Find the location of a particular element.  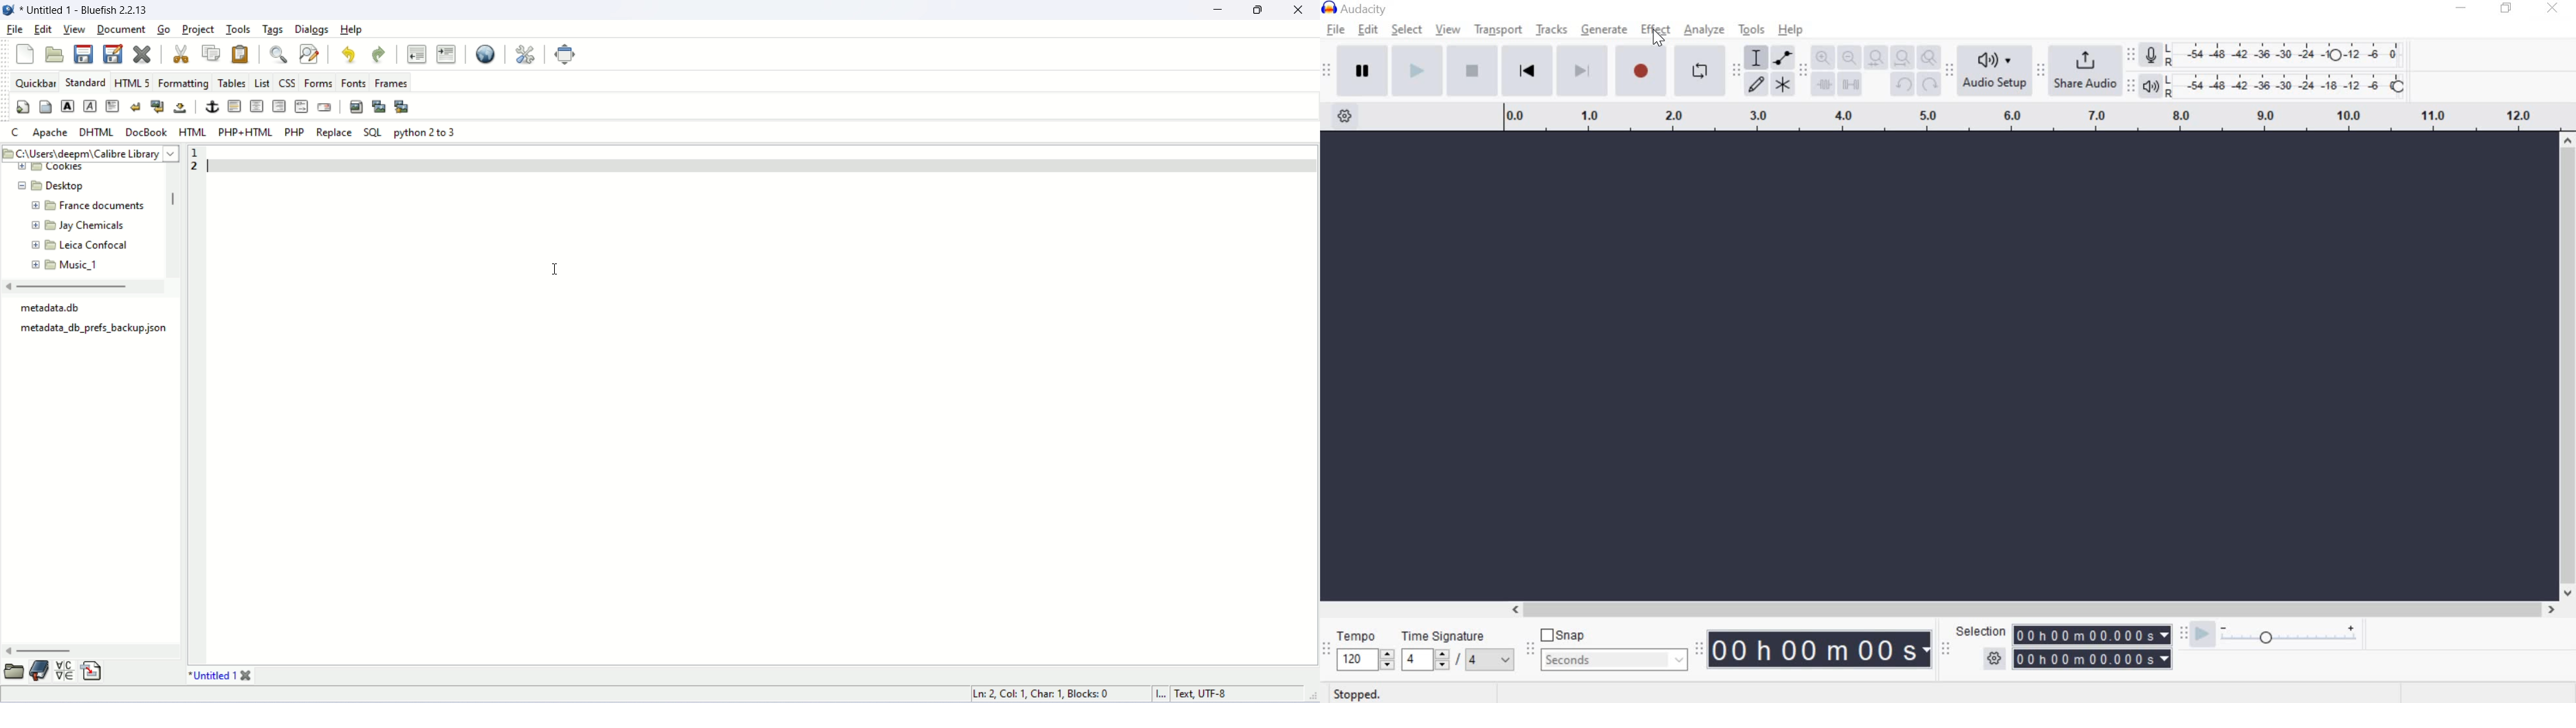

DHTML is located at coordinates (96, 131).